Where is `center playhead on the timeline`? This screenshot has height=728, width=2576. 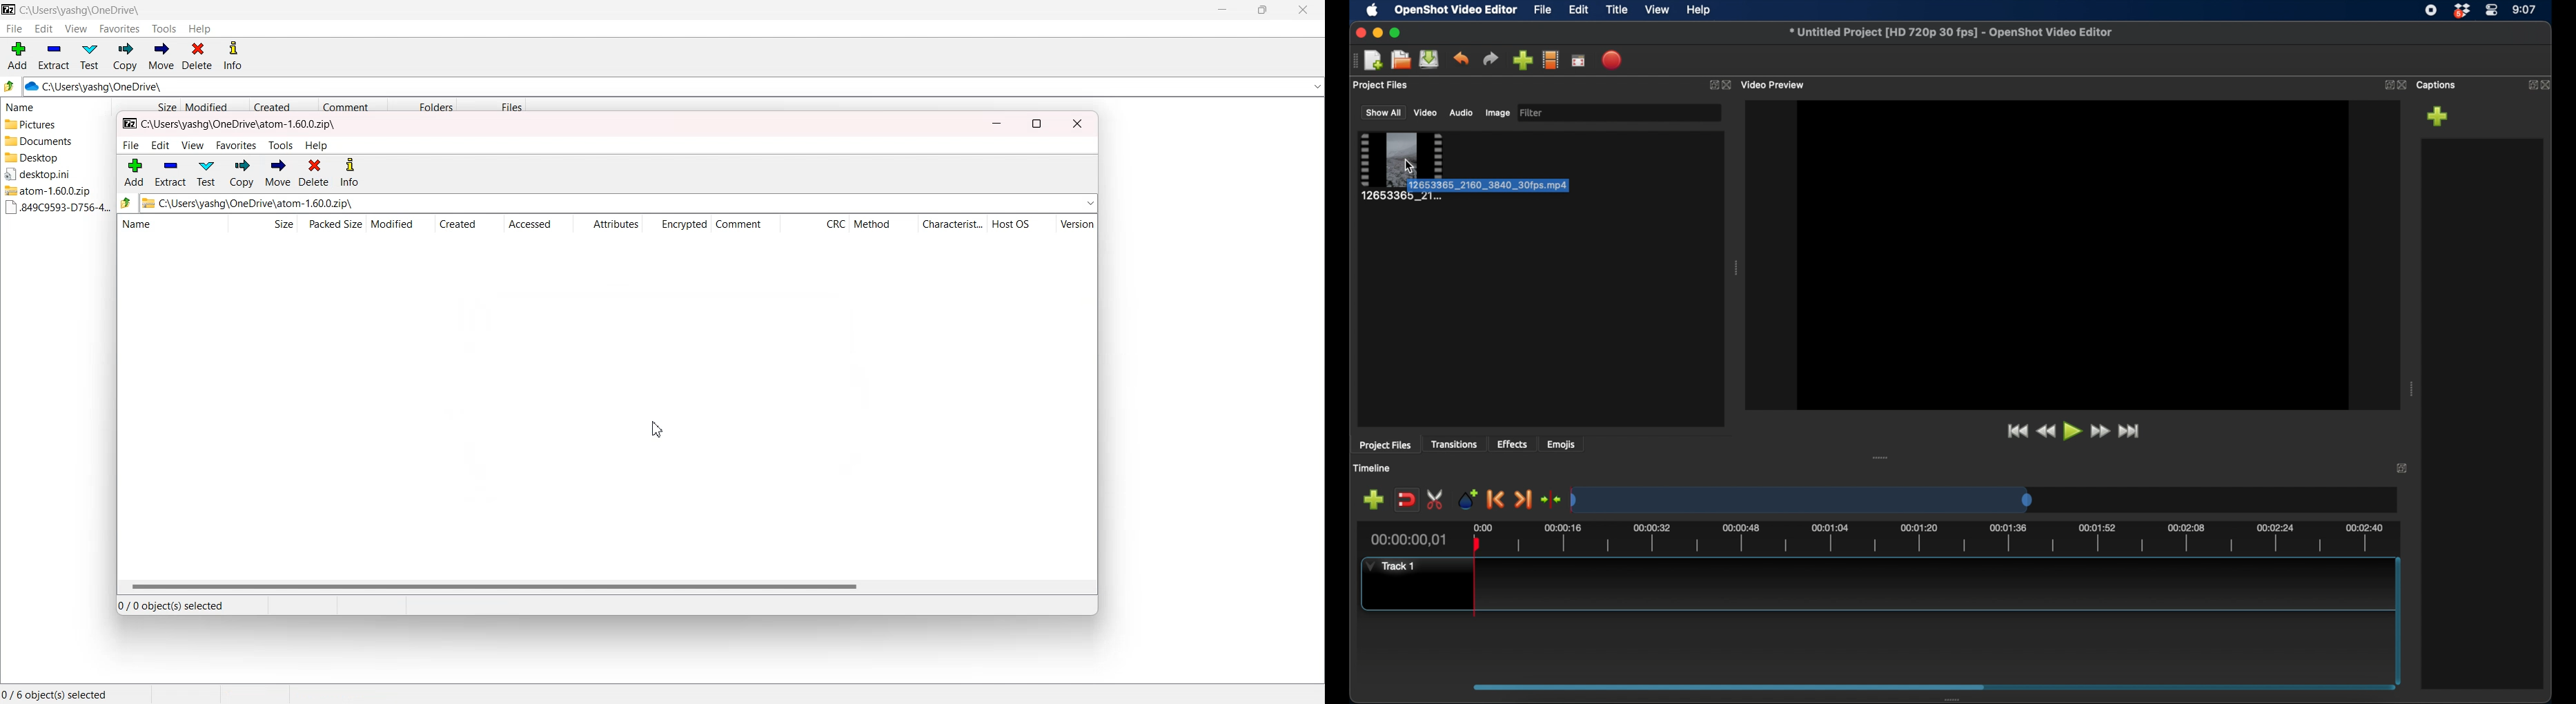
center playhead on the timeline is located at coordinates (1550, 499).